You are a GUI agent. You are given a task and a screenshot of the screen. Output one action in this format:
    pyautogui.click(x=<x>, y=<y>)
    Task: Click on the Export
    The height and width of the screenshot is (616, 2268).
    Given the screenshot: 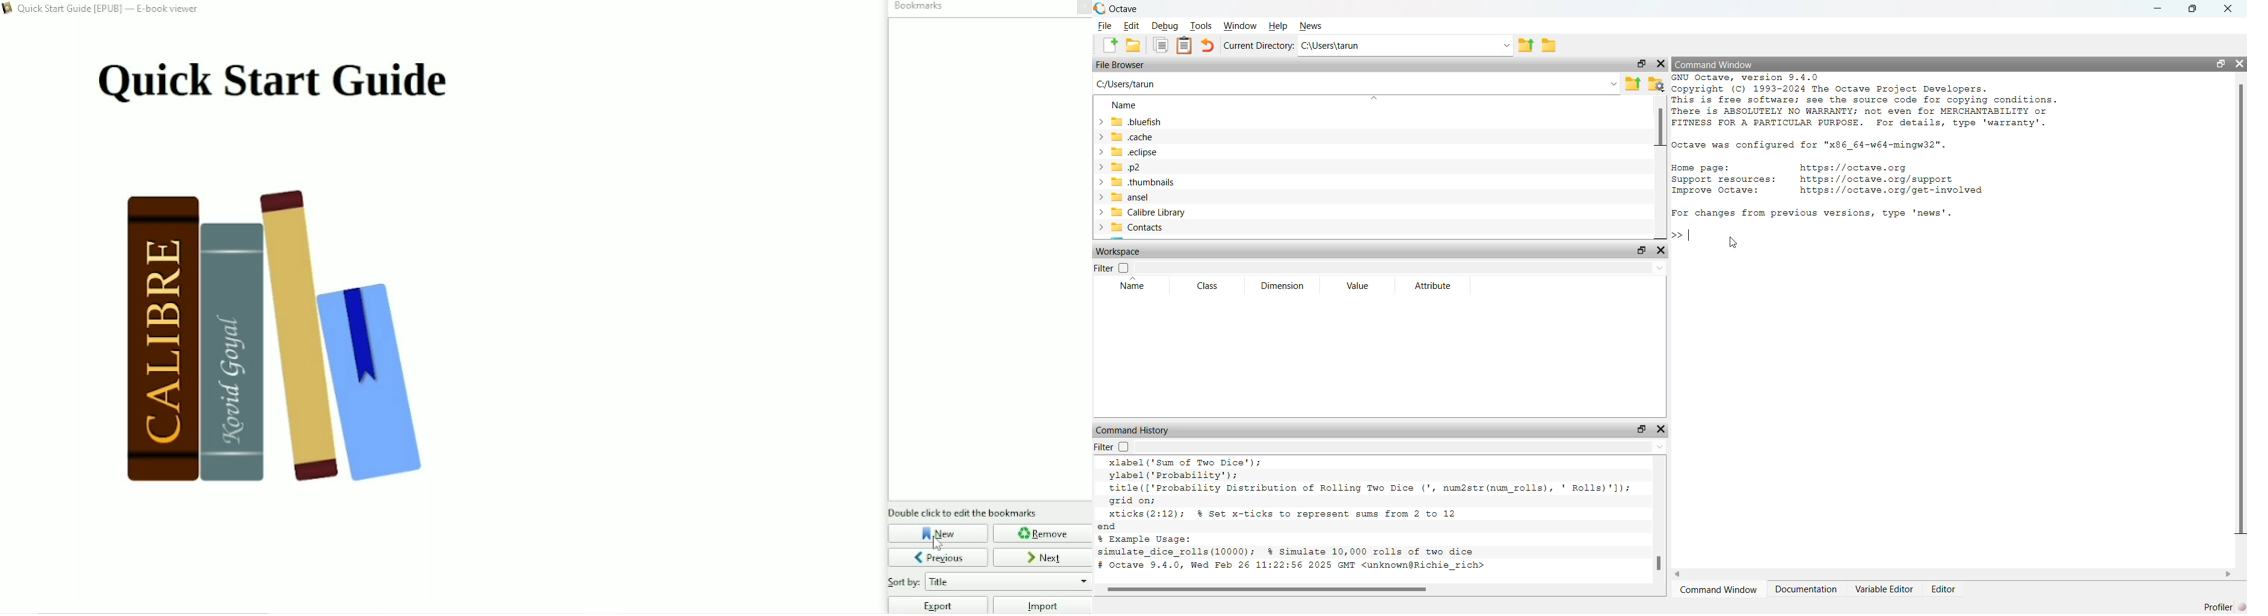 What is the action you would take?
    pyautogui.click(x=937, y=605)
    